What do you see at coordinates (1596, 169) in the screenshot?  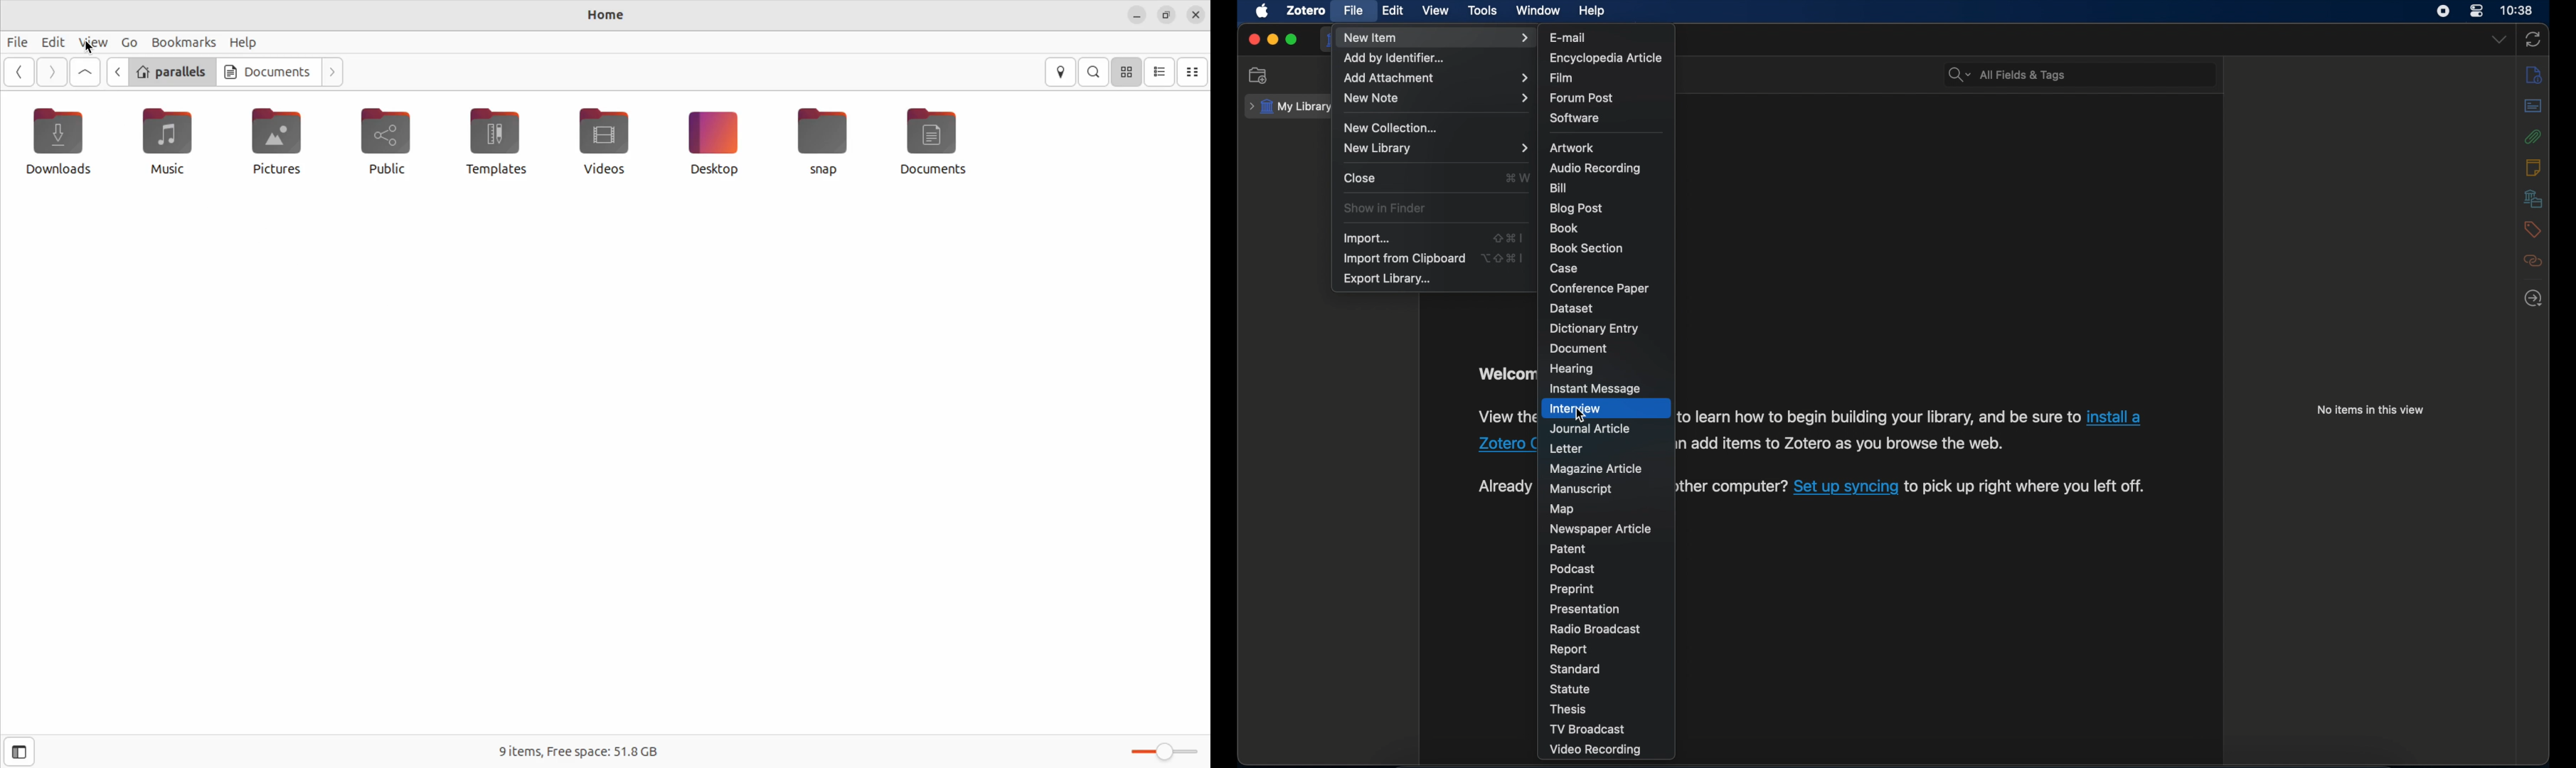 I see `audio recording` at bounding box center [1596, 169].